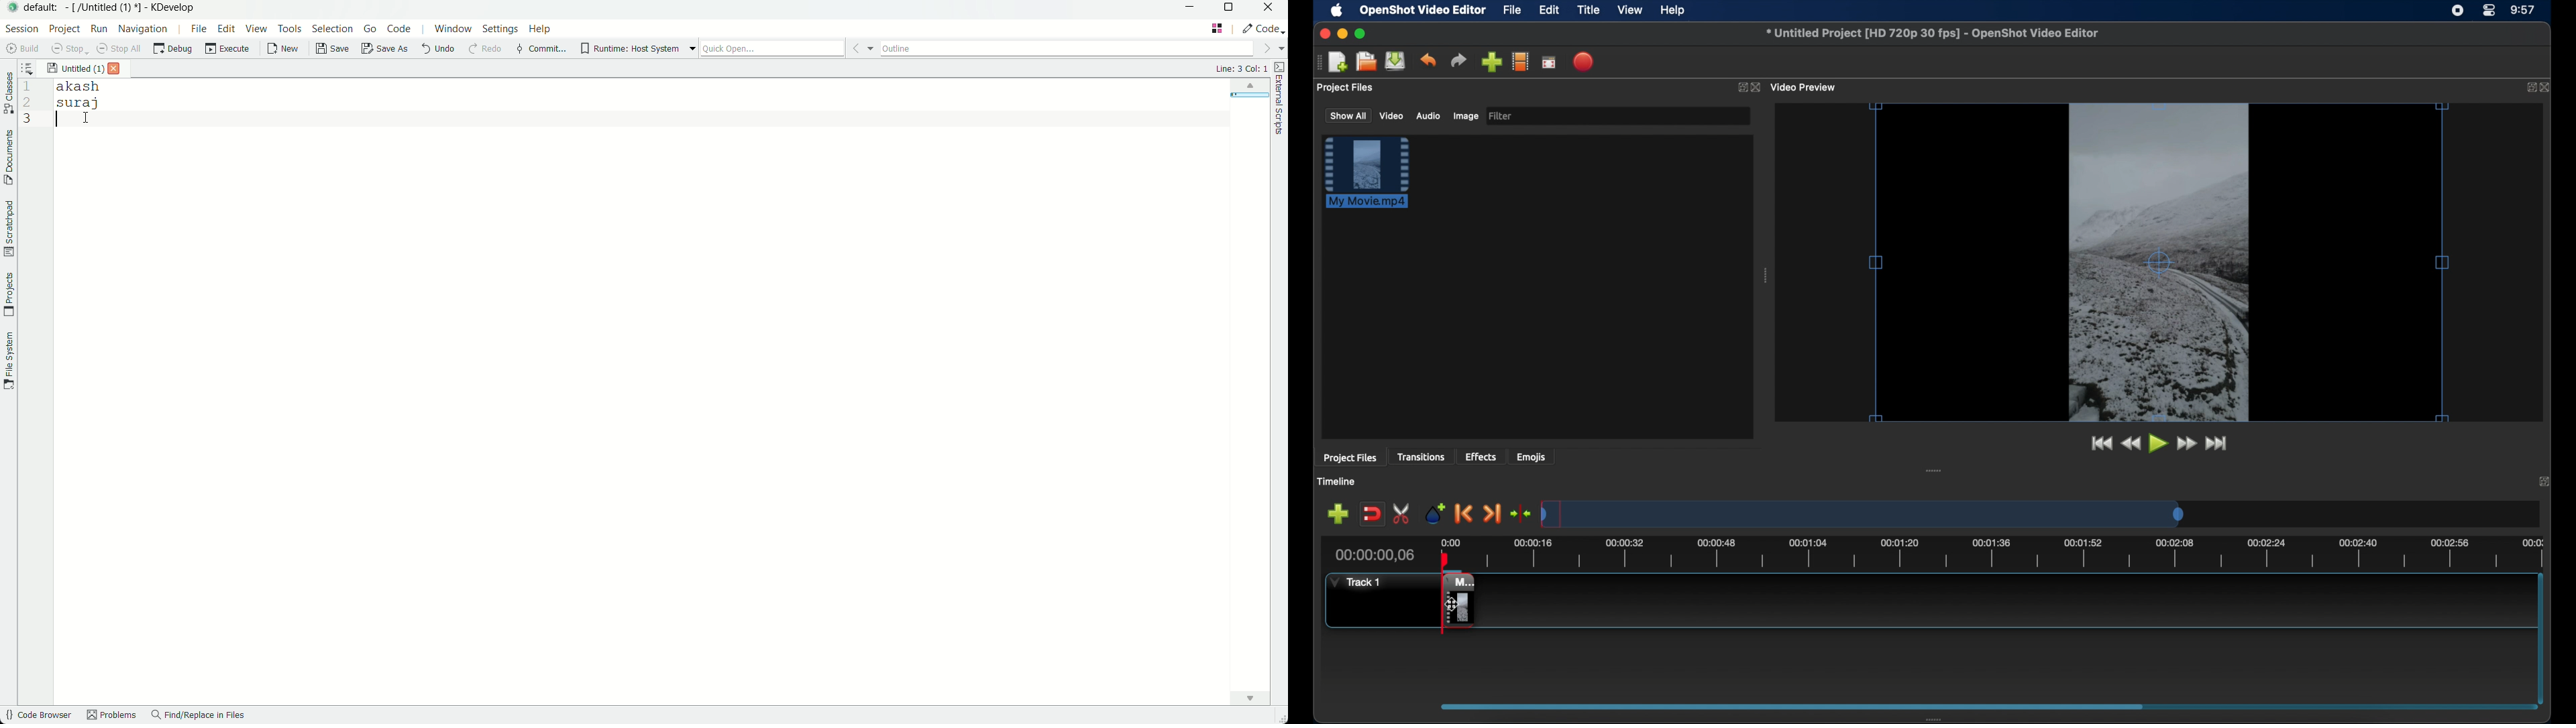  I want to click on transitions, so click(1421, 457).